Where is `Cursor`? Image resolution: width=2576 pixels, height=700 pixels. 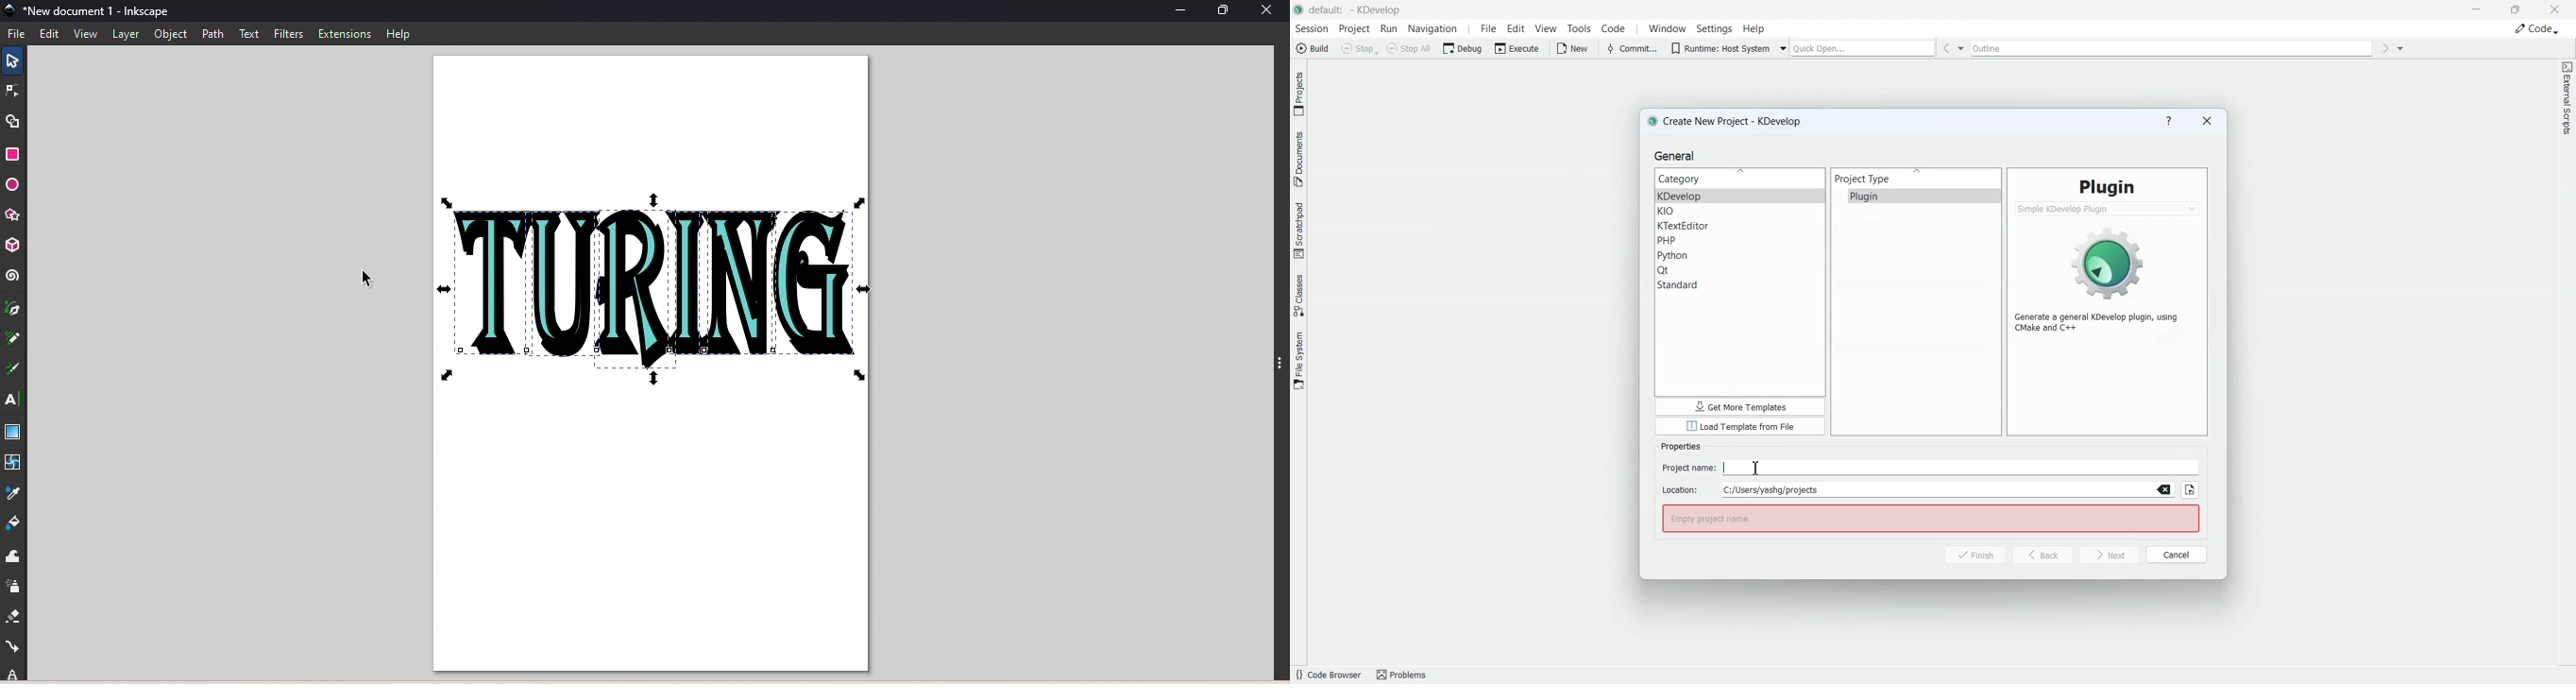 Cursor is located at coordinates (364, 280).